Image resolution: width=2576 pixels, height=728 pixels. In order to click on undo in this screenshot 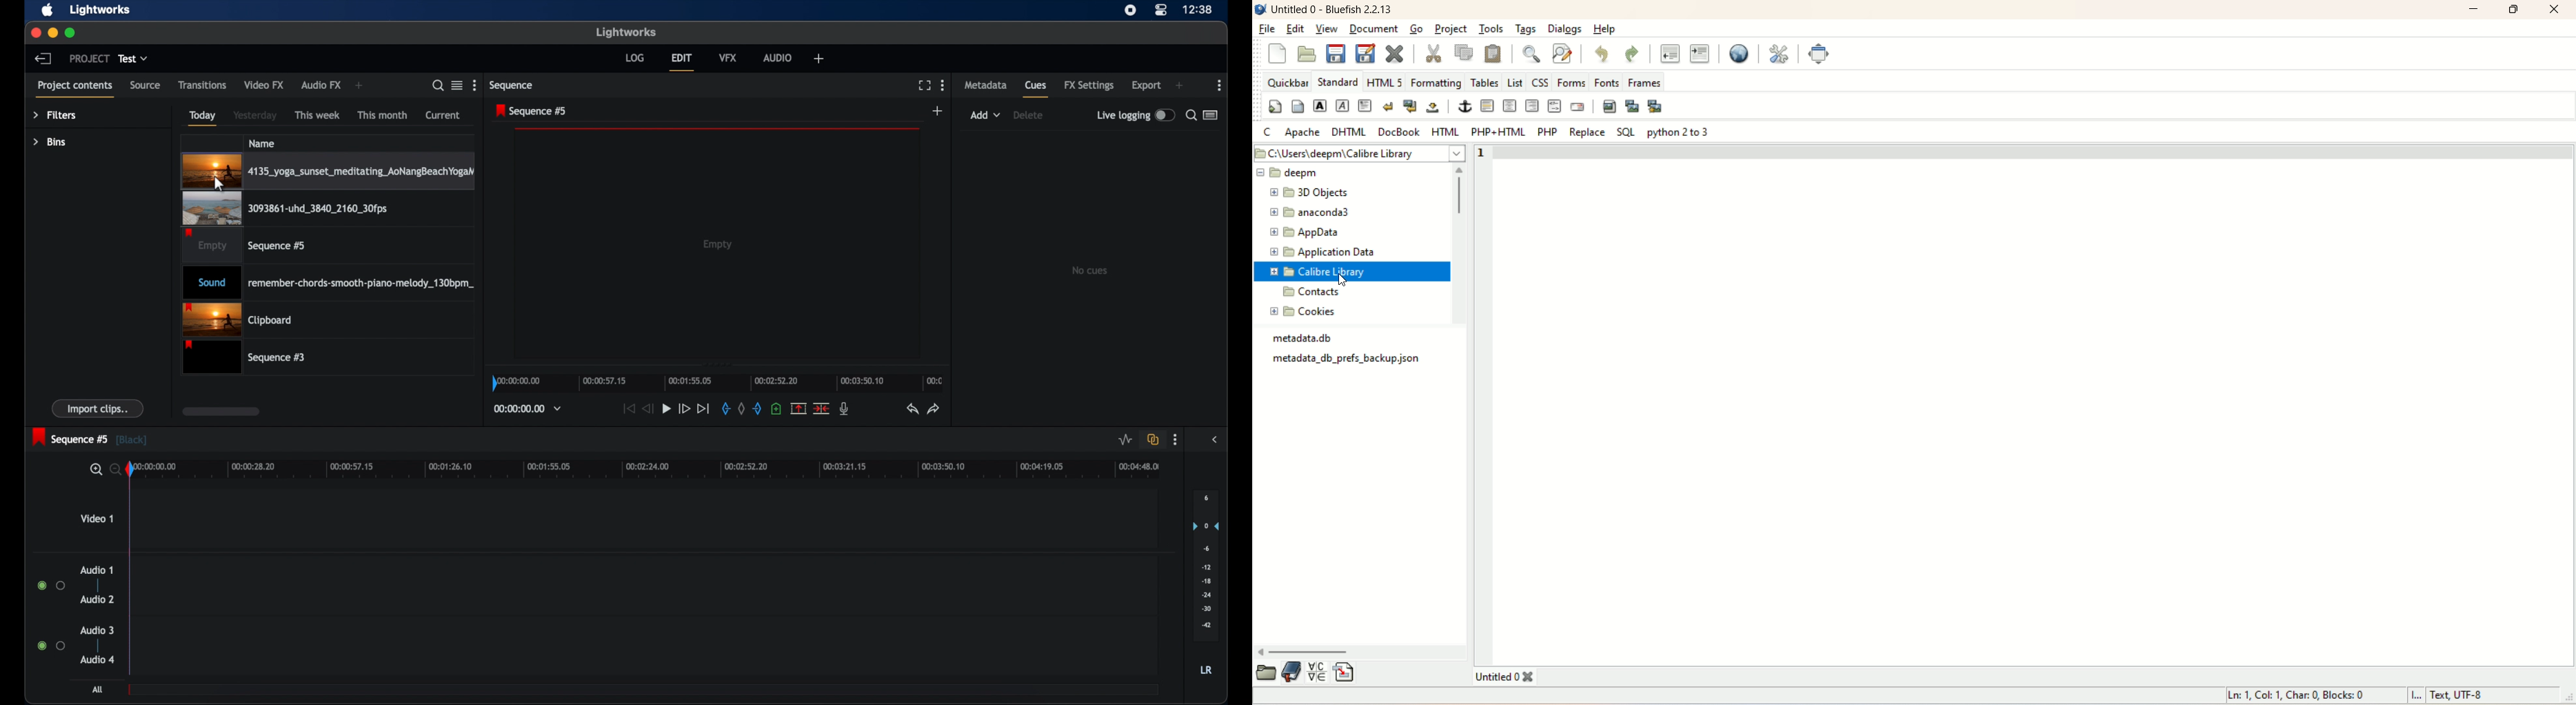, I will do `click(1600, 55)`.